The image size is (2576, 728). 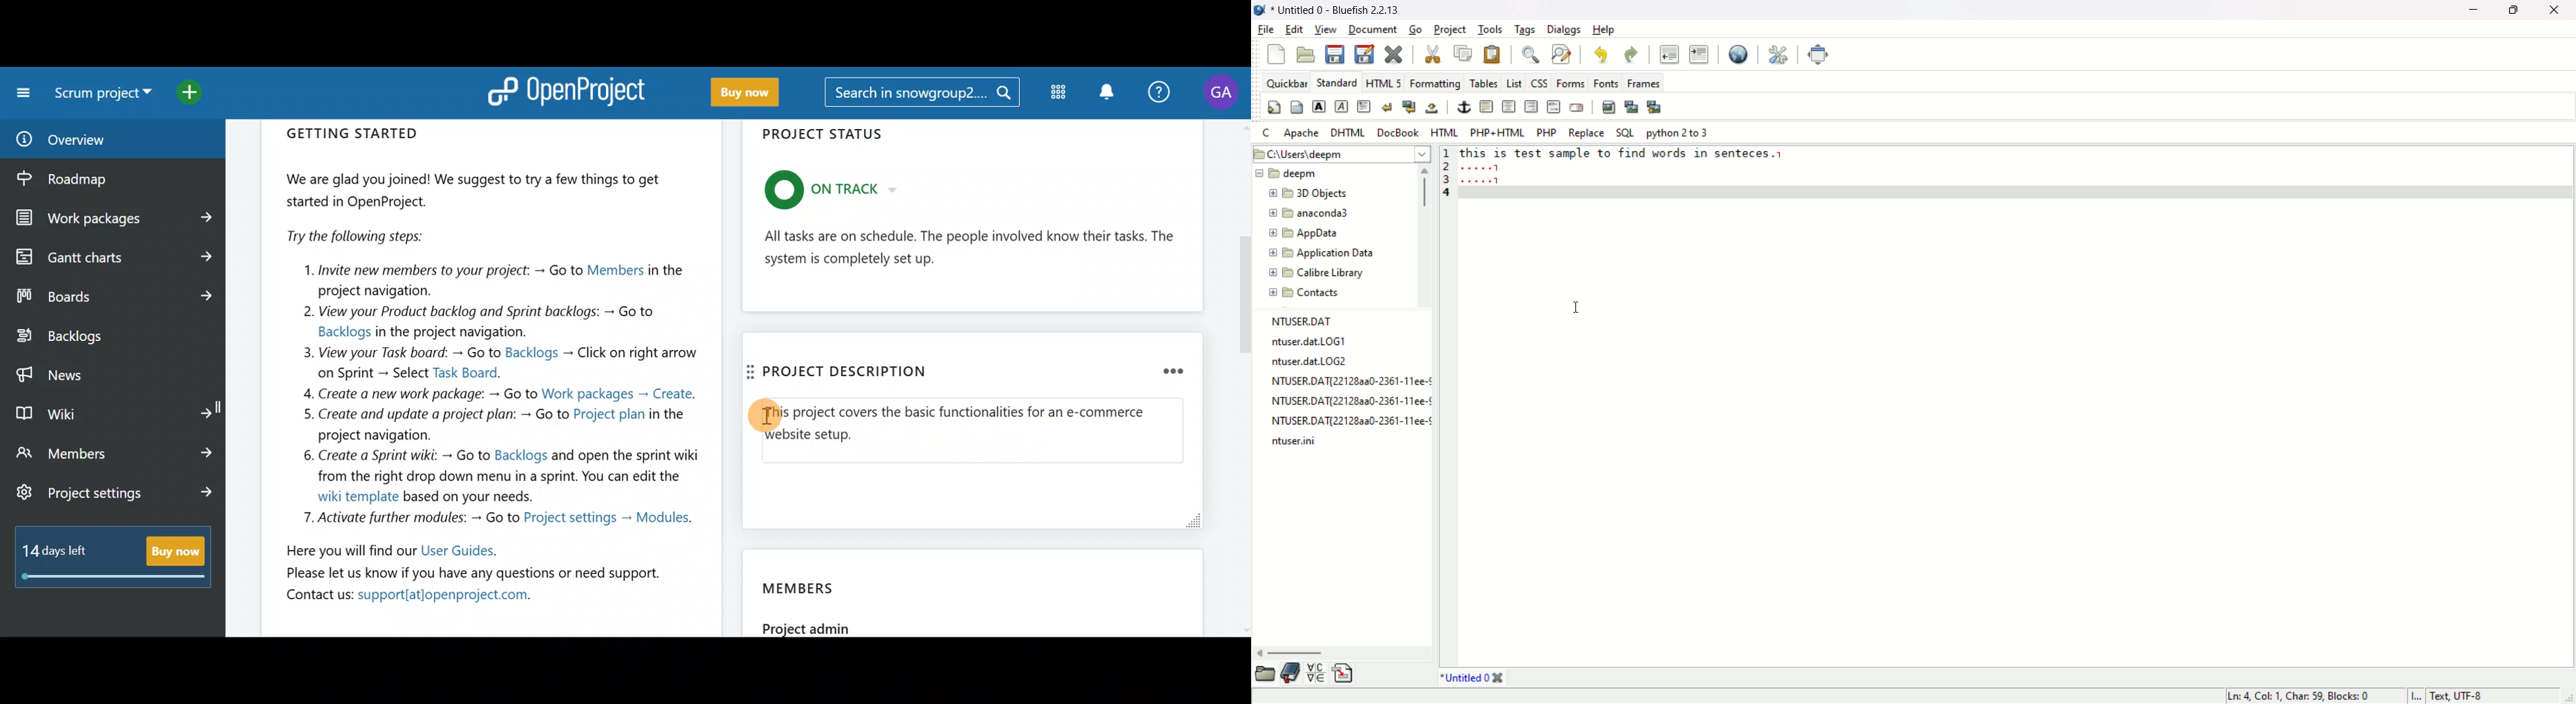 I want to click on close, so click(x=2555, y=10).